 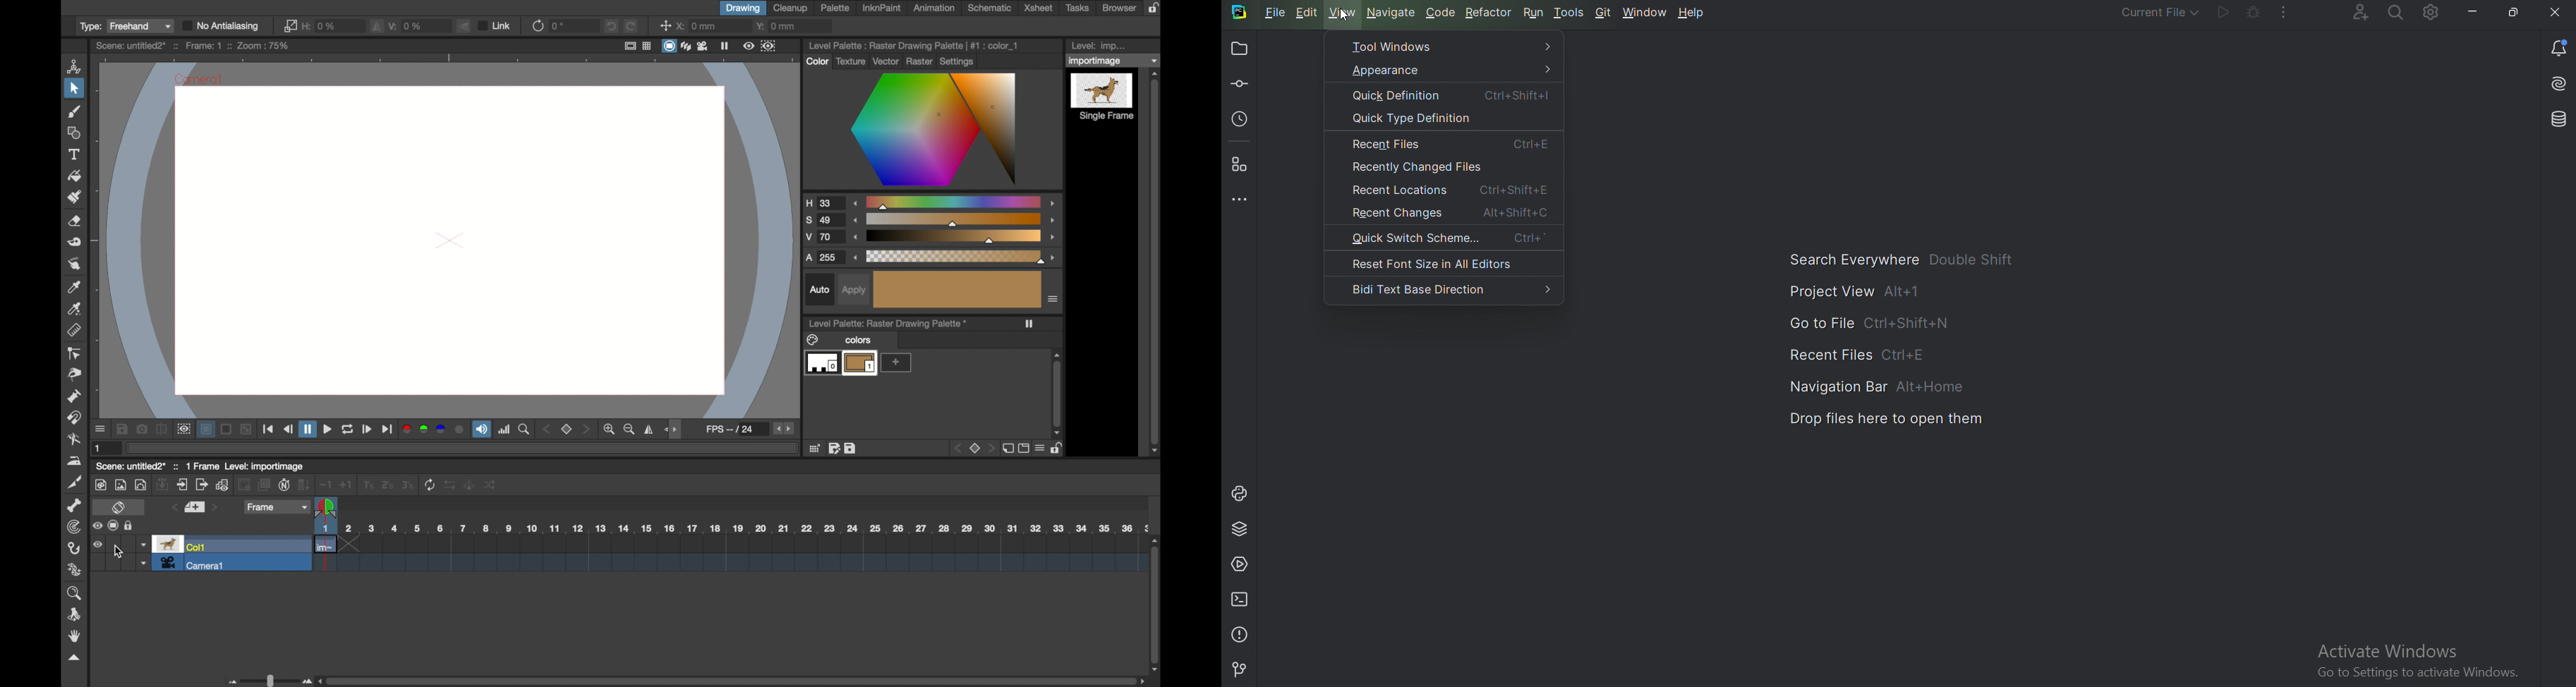 I want to click on back, so click(x=288, y=429).